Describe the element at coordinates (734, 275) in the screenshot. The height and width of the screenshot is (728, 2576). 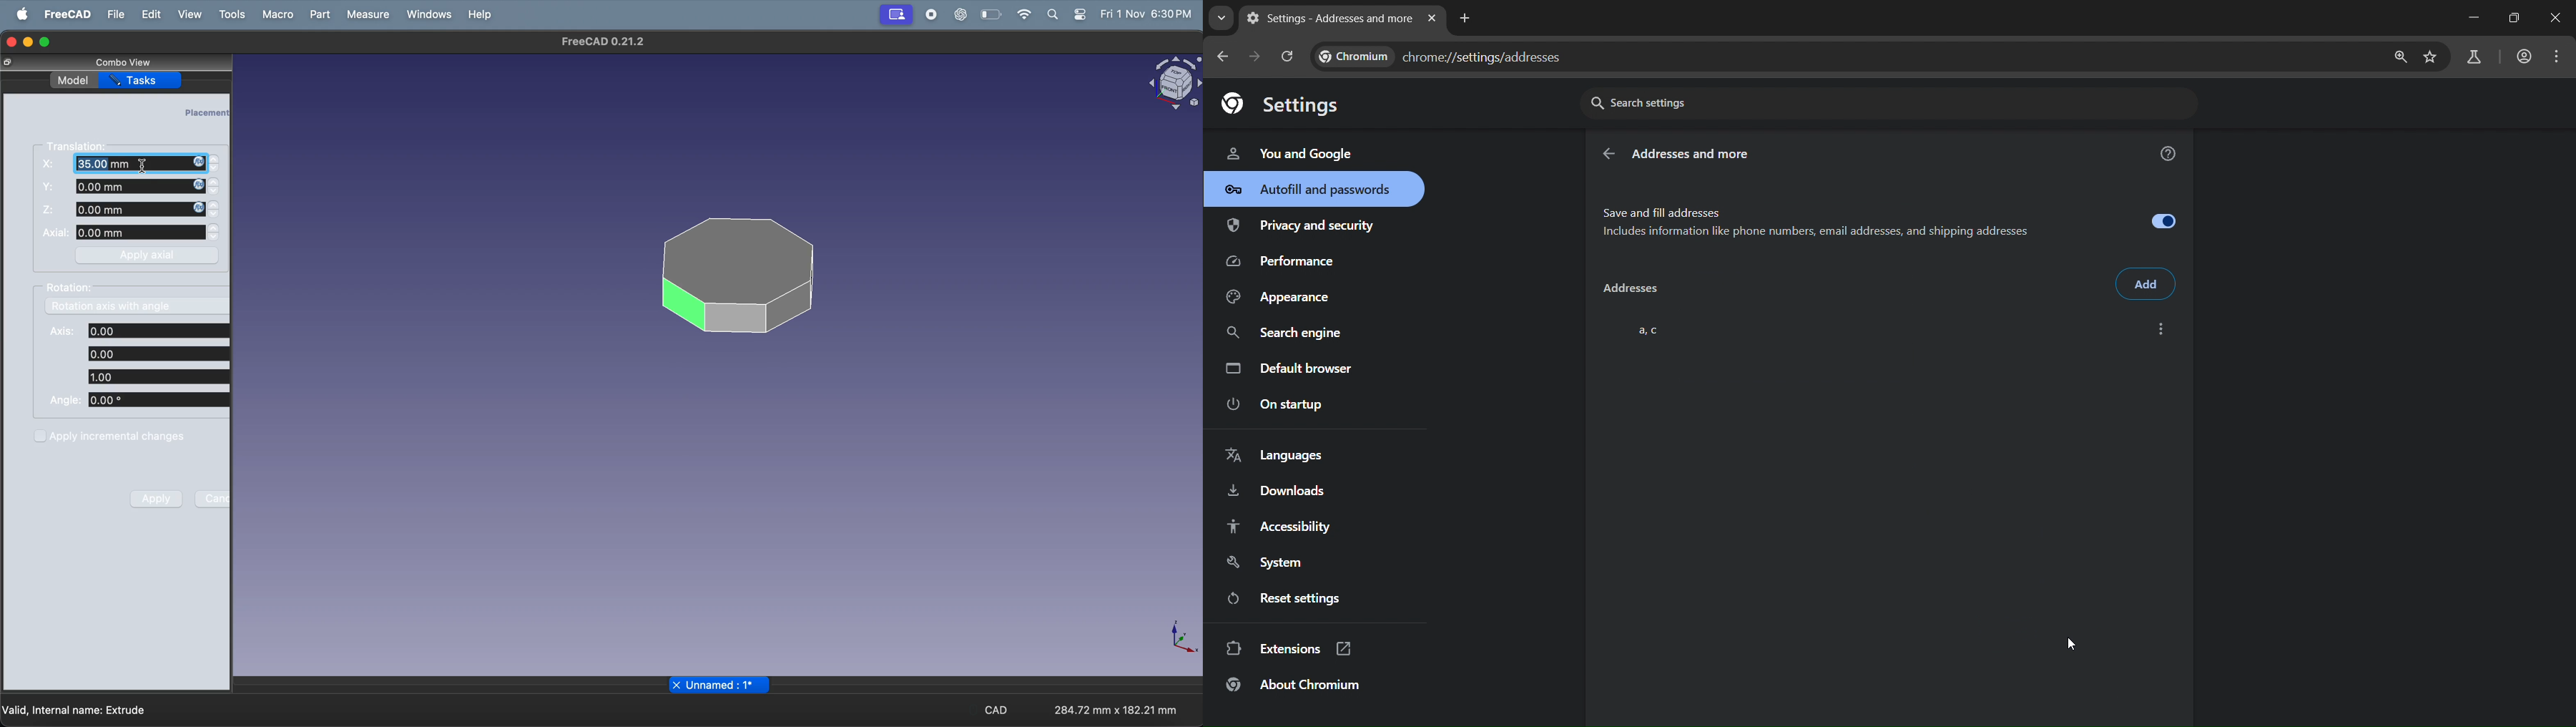
I see `3D polygon` at that location.